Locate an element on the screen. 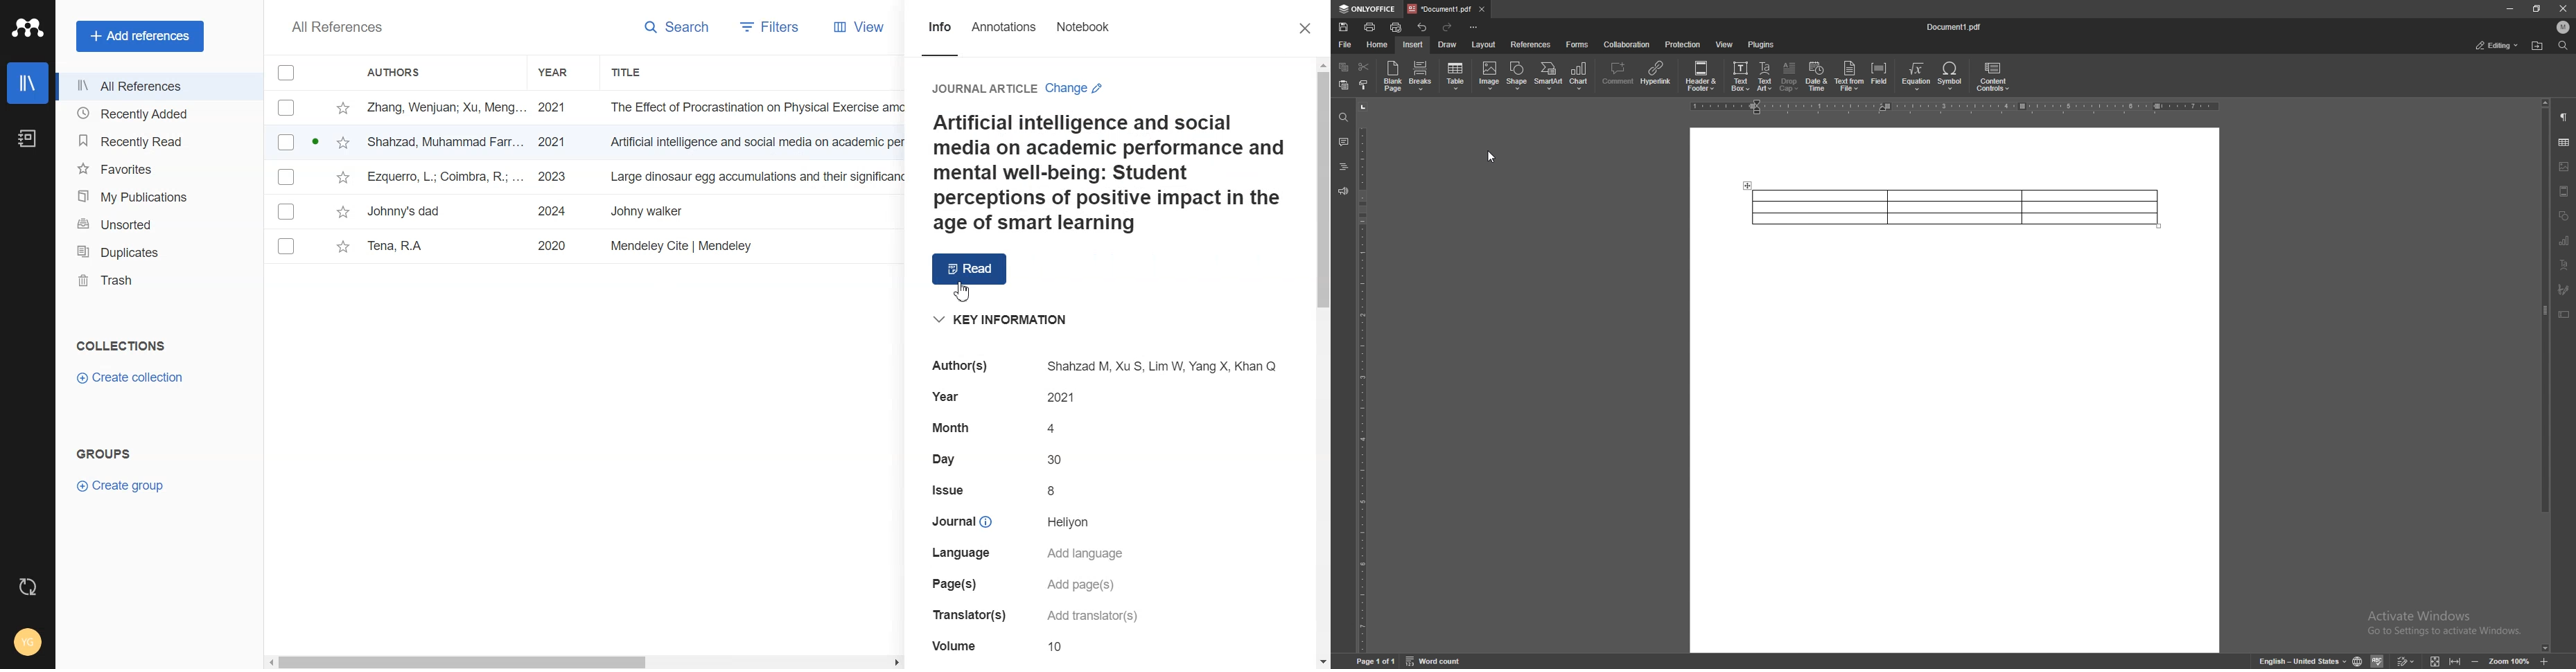  close is located at coordinates (2563, 8).